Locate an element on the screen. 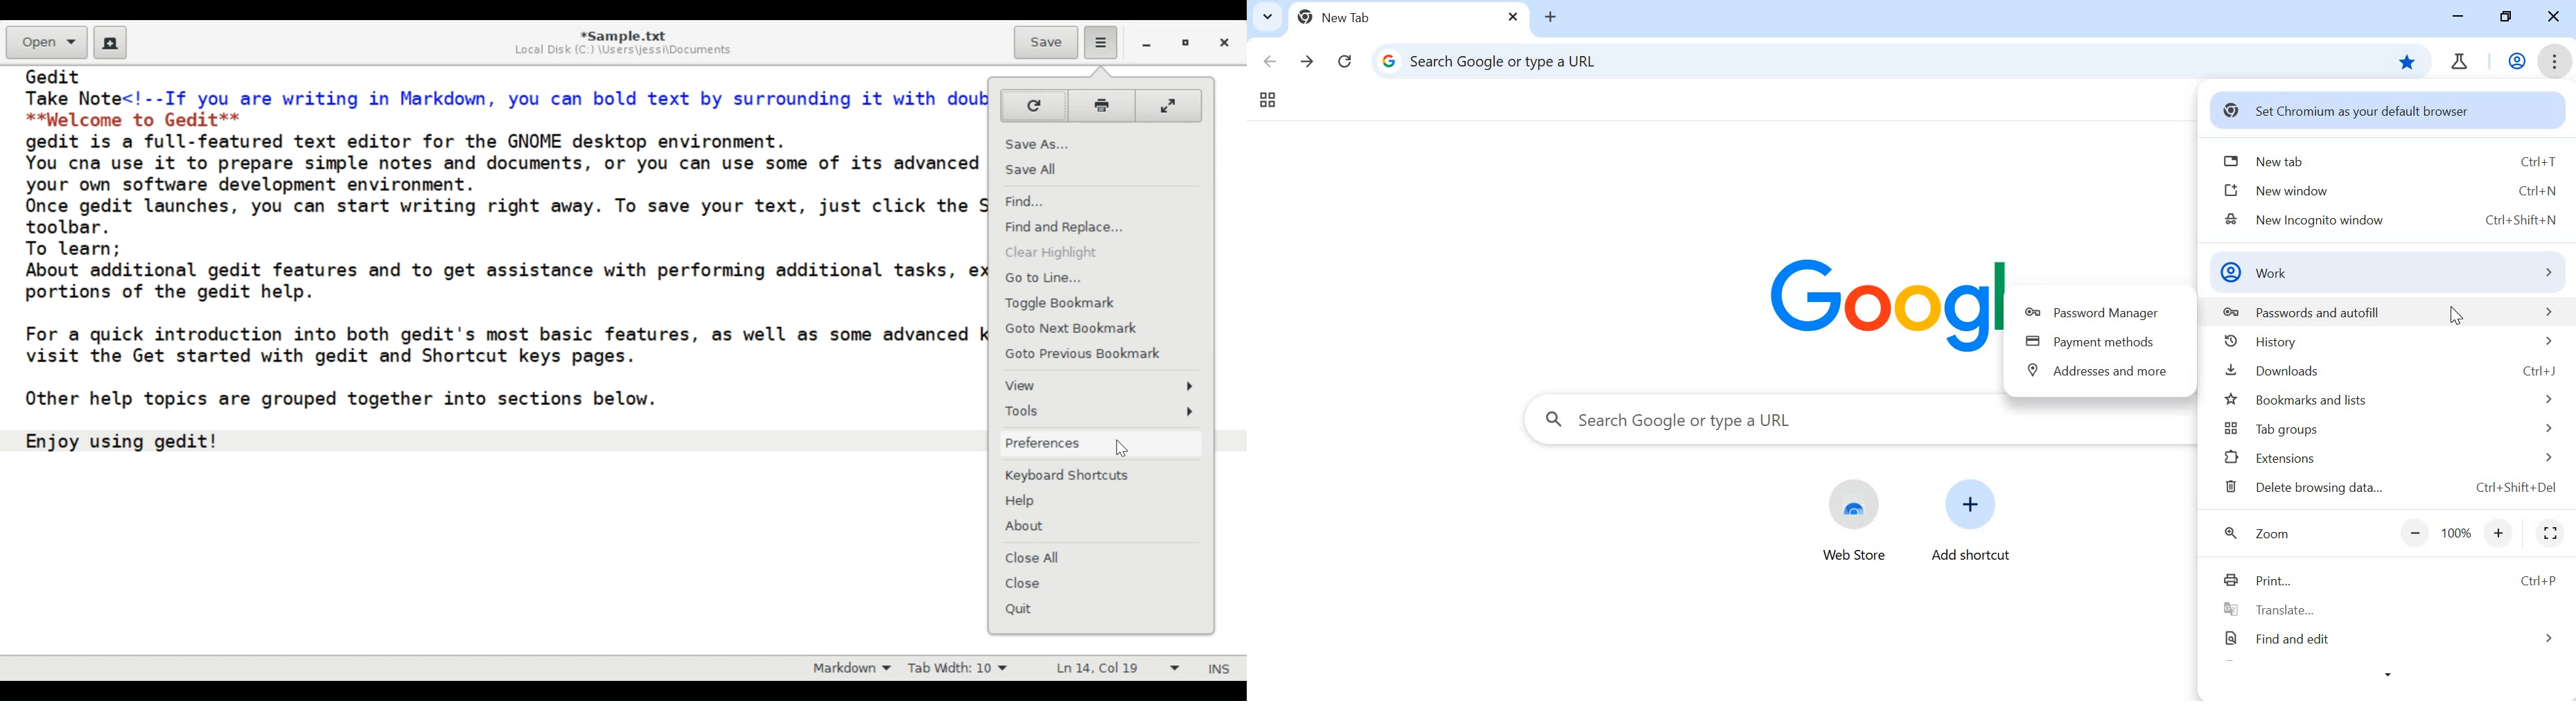  restore down is located at coordinates (2507, 17).